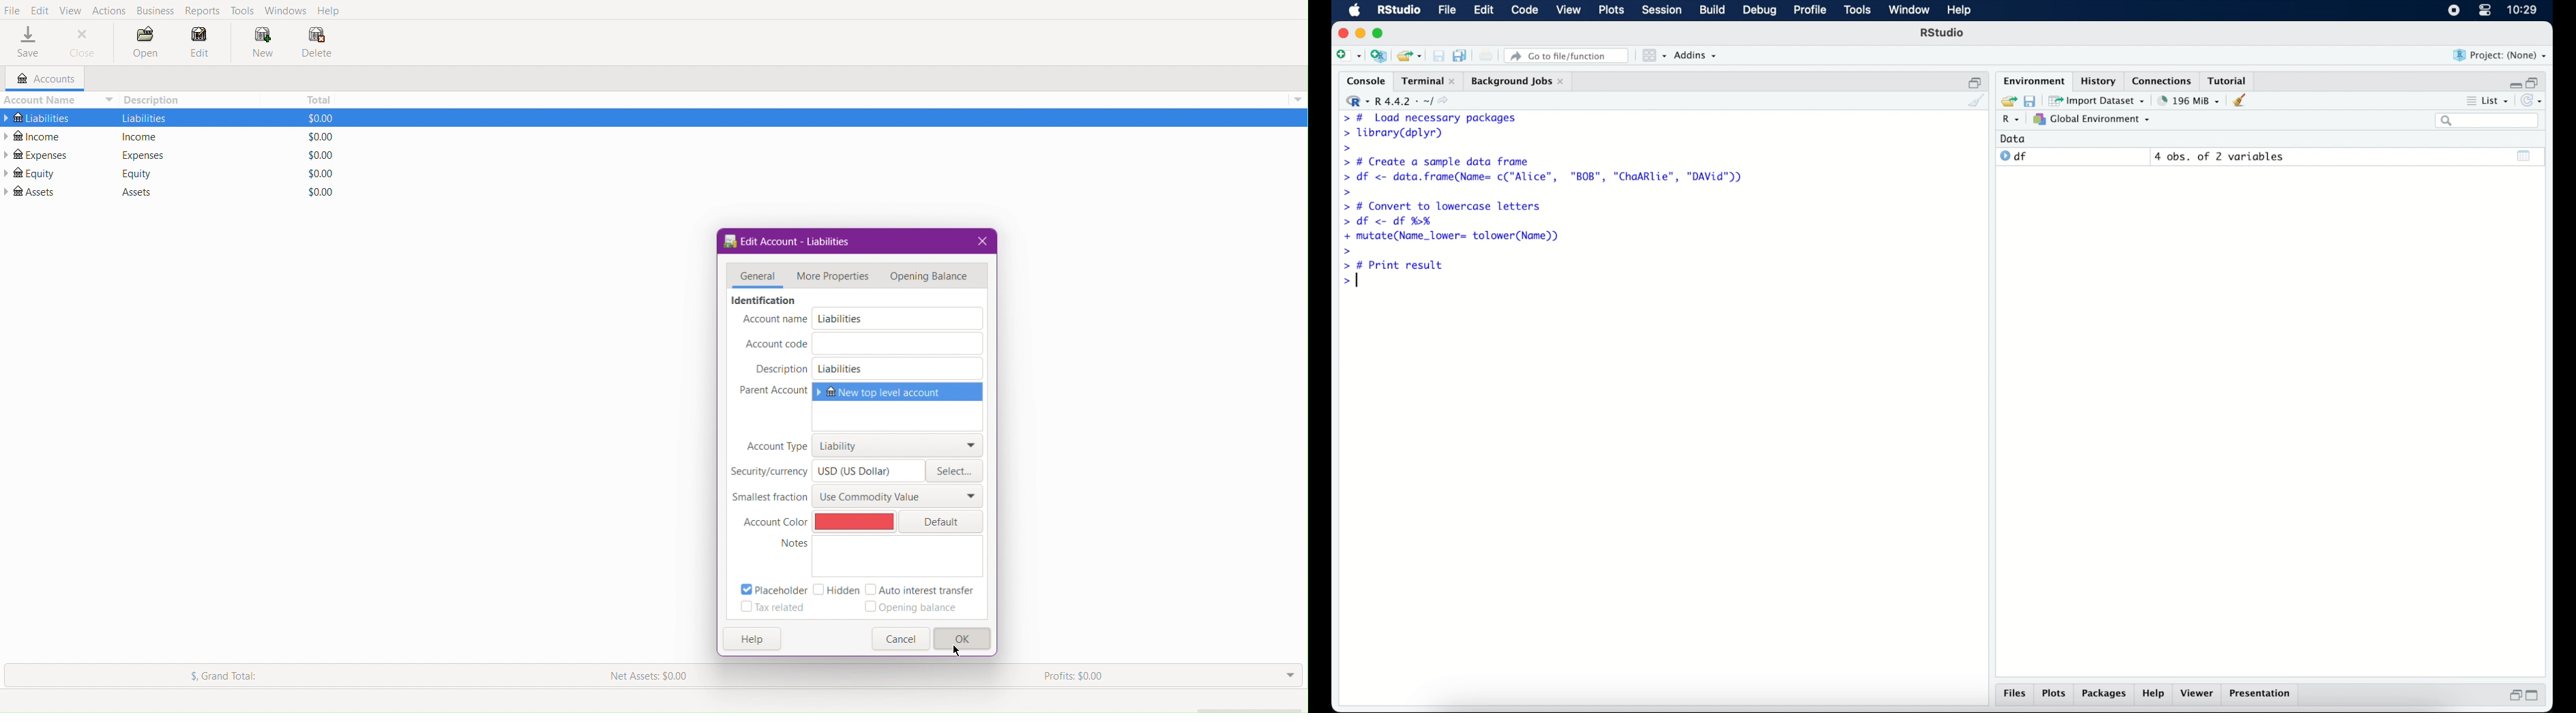 Image resolution: width=2576 pixels, height=728 pixels. Describe the element at coordinates (2154, 695) in the screenshot. I see `help` at that location.